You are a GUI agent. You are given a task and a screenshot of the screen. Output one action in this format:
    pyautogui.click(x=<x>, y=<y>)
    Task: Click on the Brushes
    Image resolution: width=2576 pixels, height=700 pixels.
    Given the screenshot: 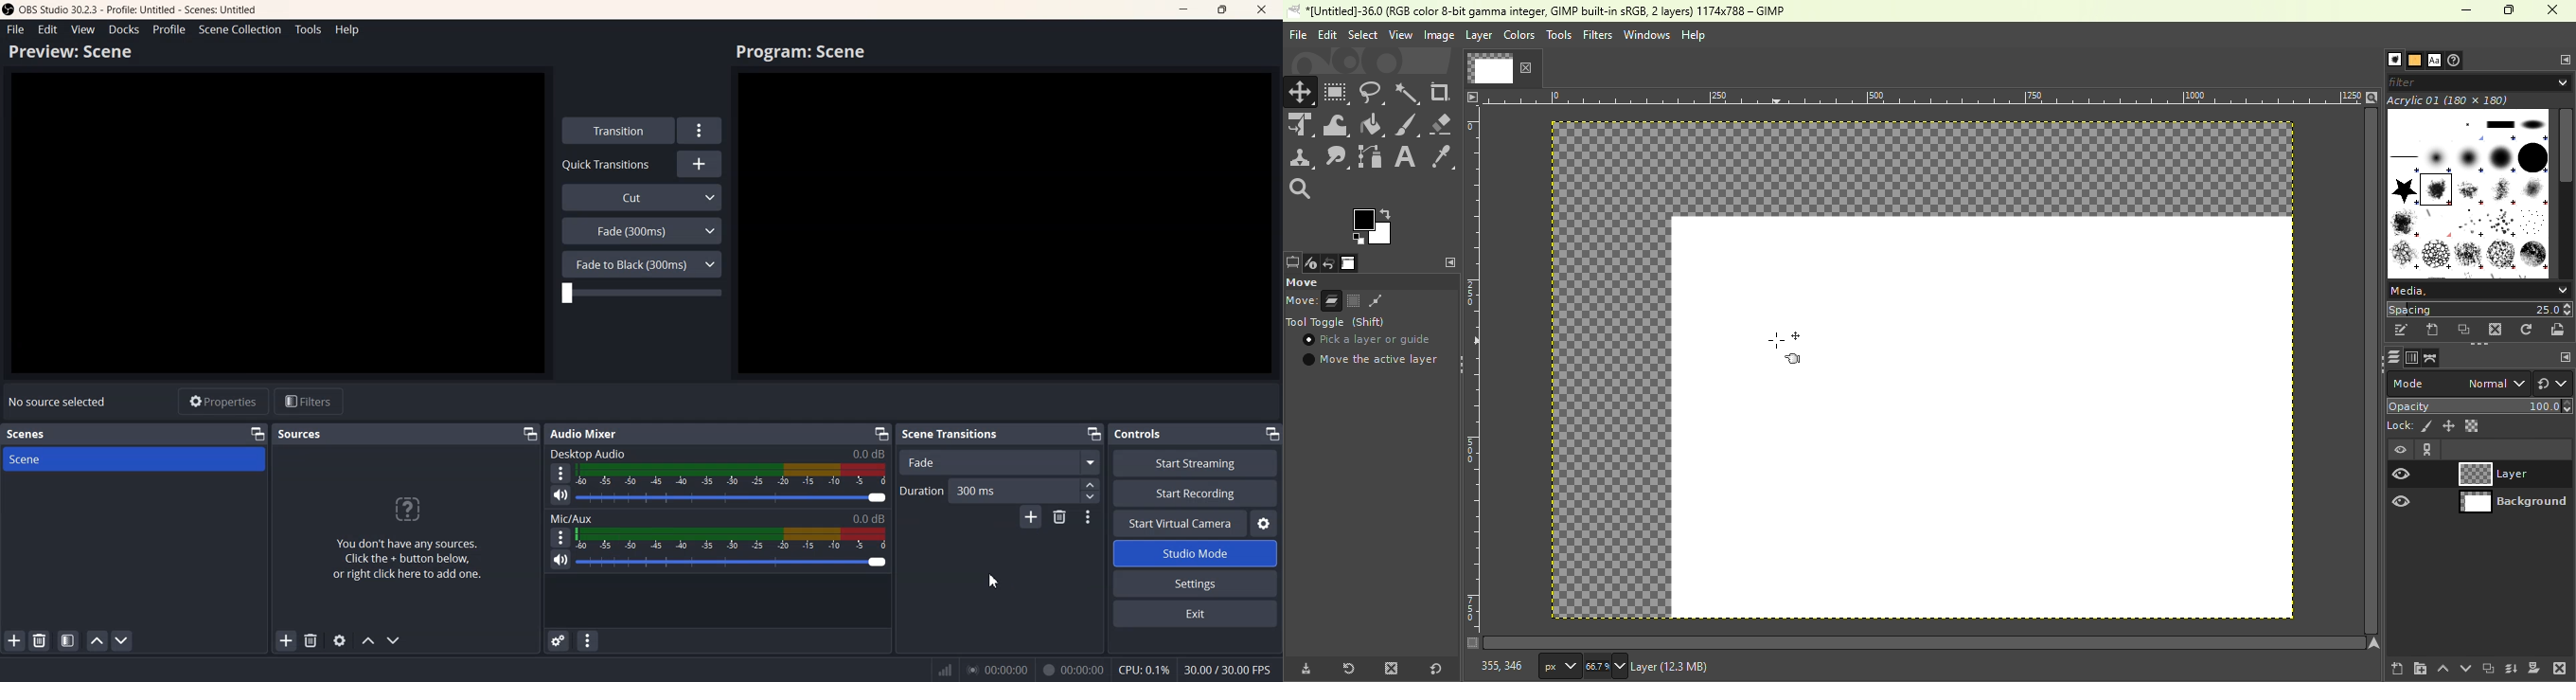 What is the action you would take?
    pyautogui.click(x=2389, y=60)
    